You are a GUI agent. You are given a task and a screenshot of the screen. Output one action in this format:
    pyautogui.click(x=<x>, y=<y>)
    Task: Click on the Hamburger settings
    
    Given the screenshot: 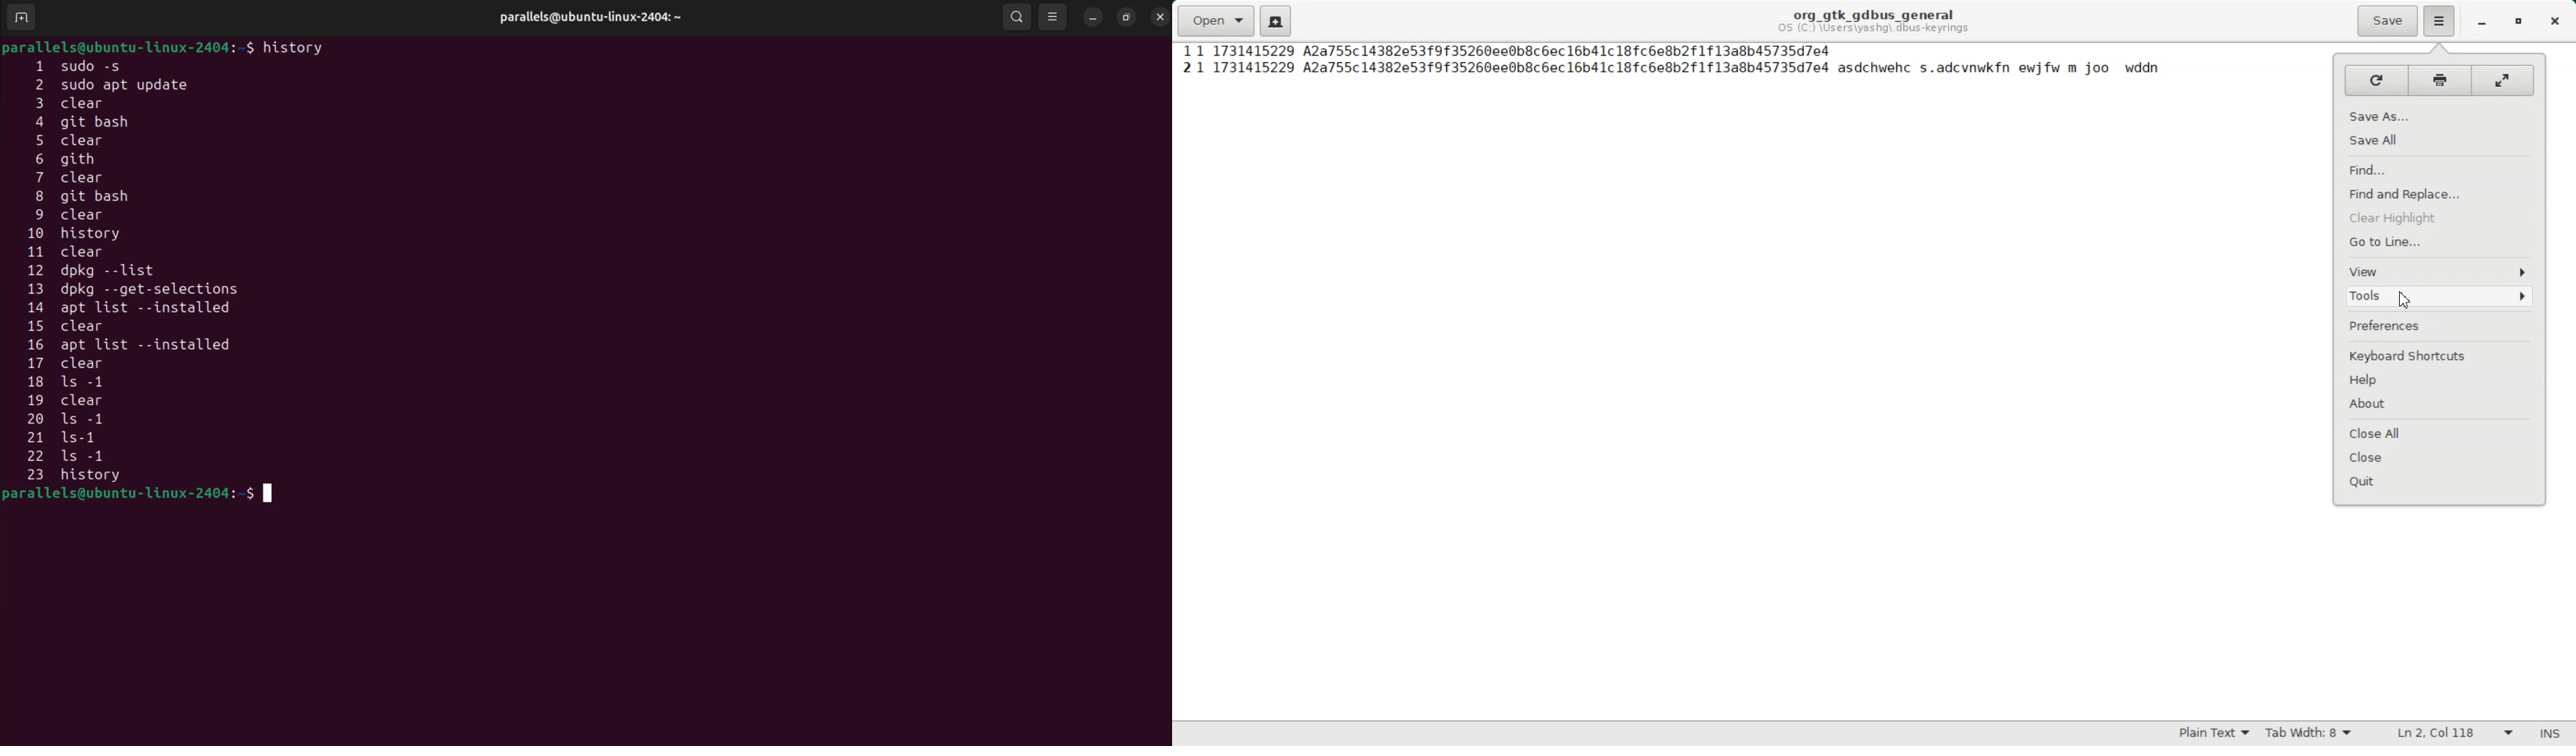 What is the action you would take?
    pyautogui.click(x=2440, y=21)
    